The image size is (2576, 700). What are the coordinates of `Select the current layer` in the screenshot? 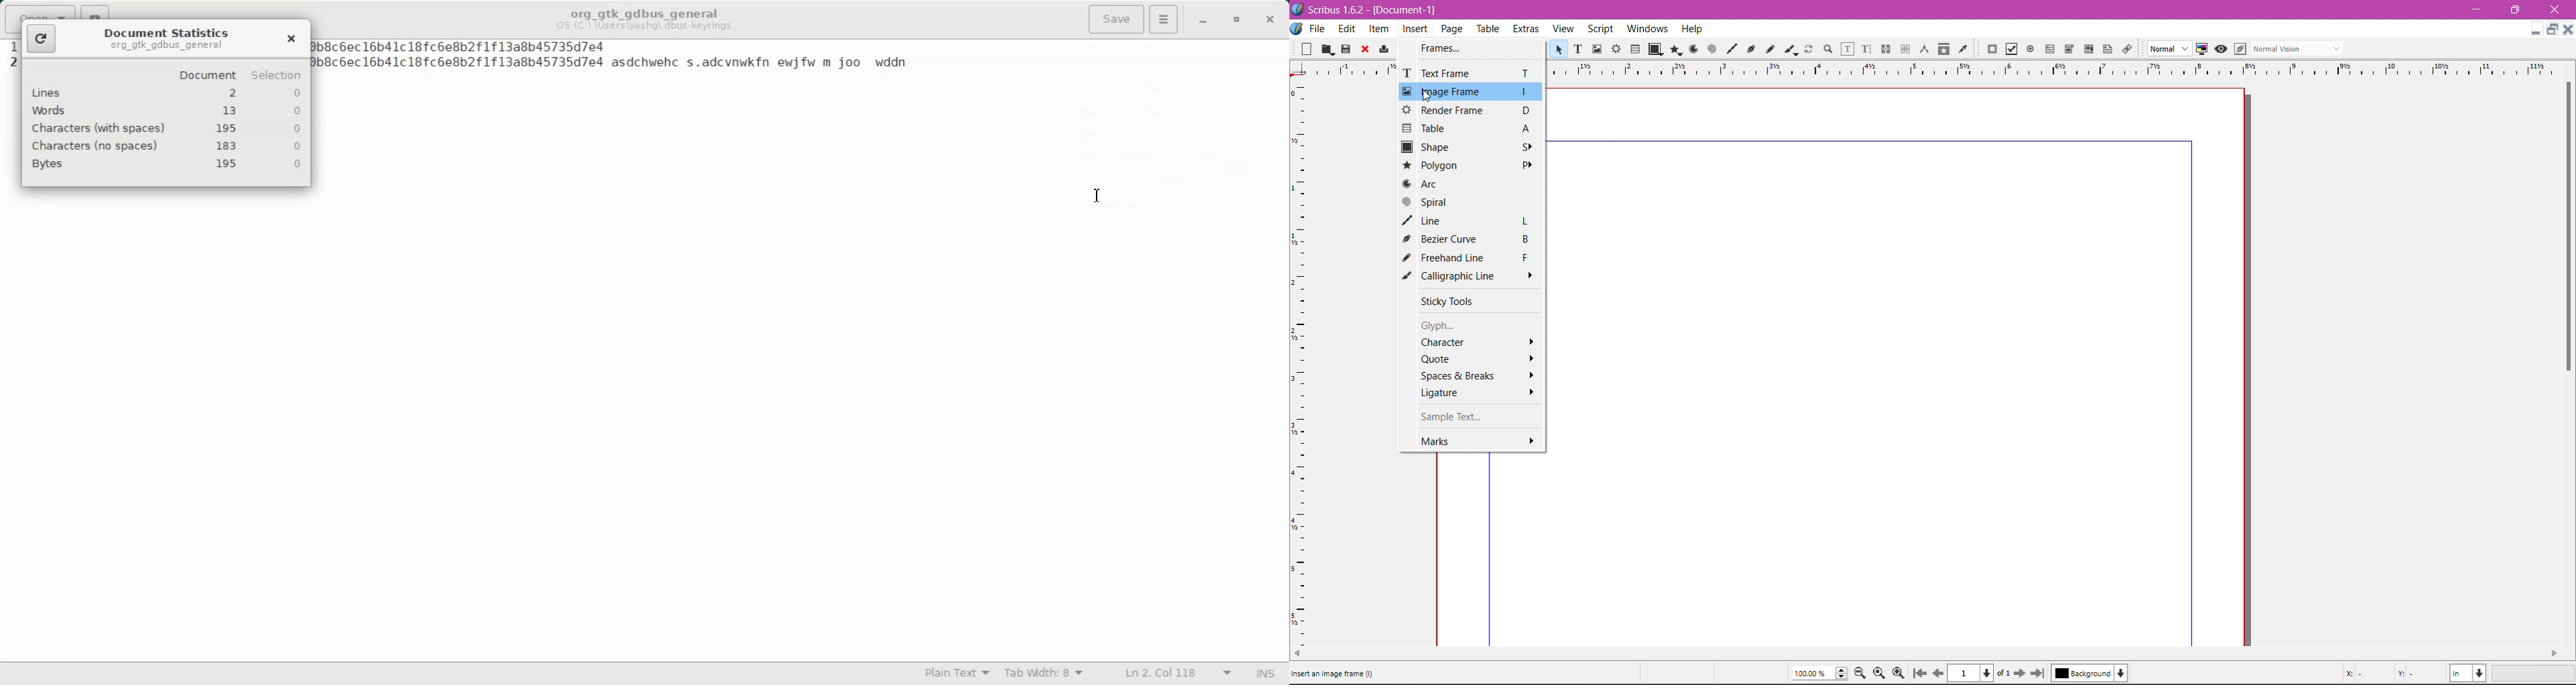 It's located at (2090, 673).